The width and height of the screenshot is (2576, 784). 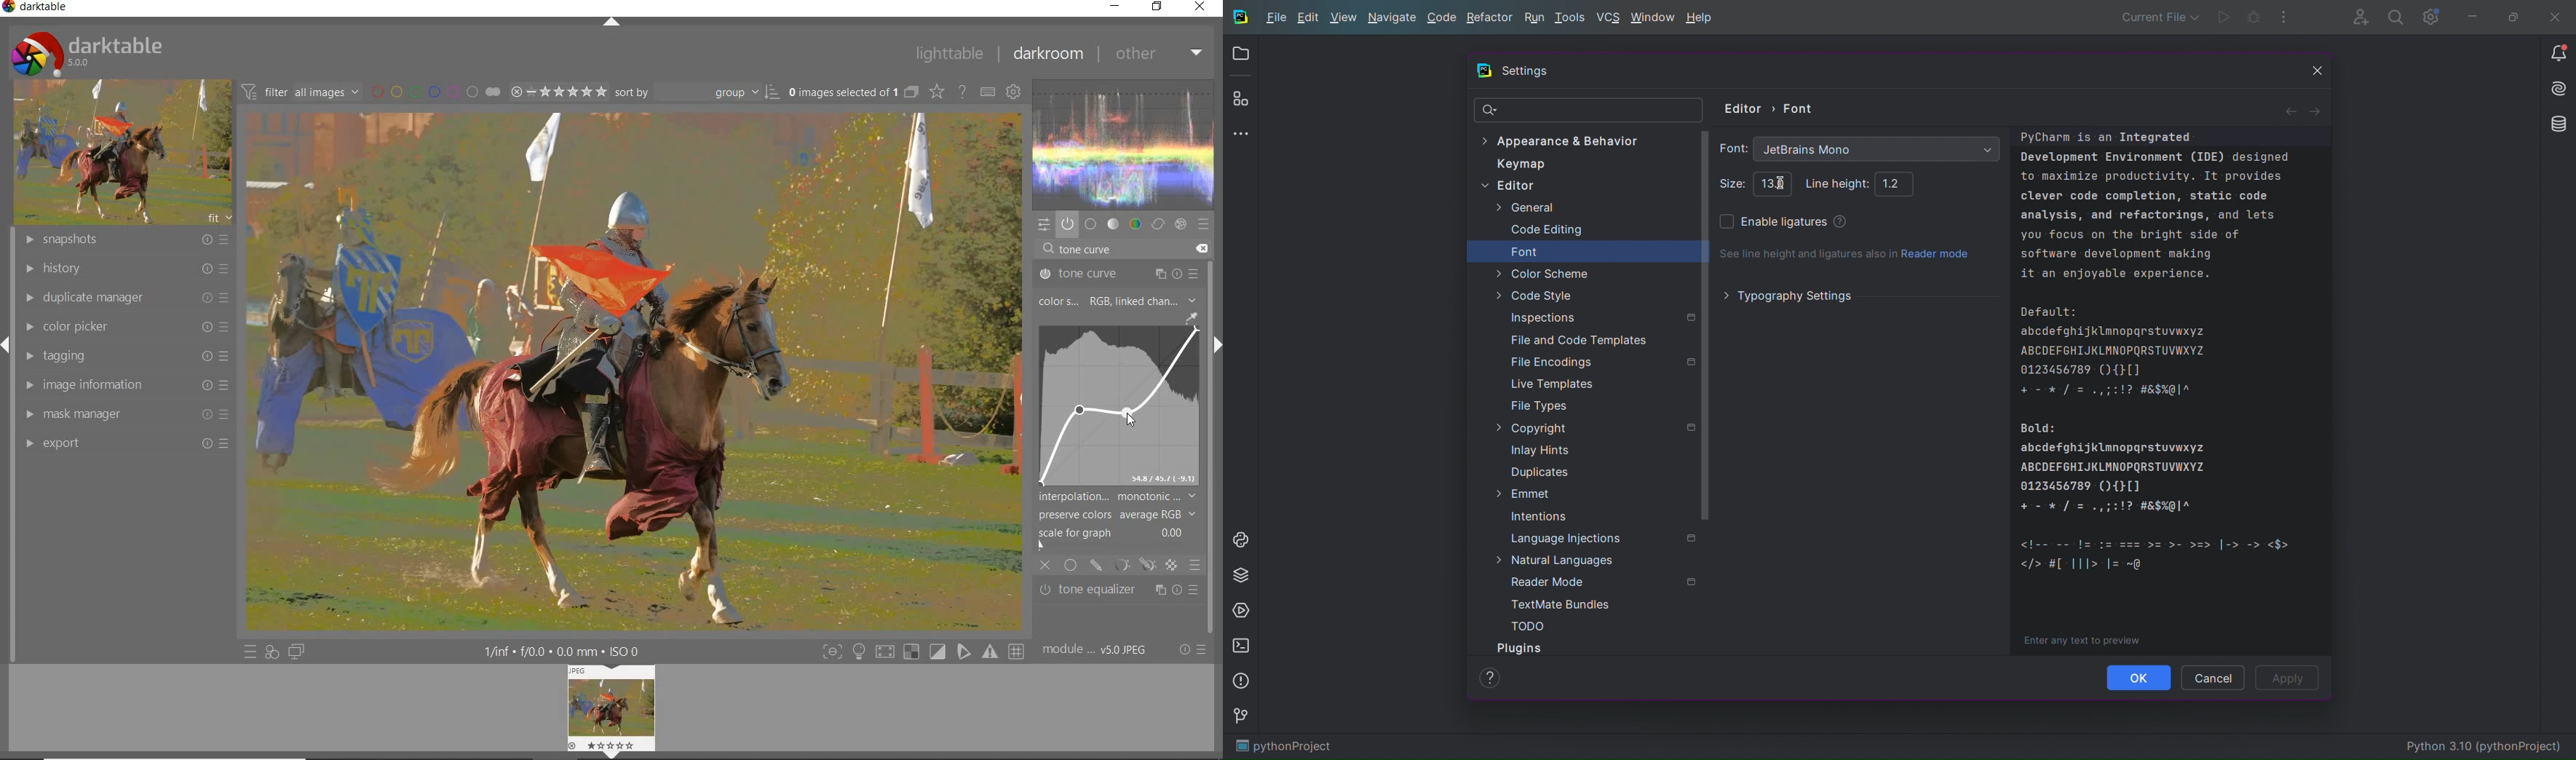 What do you see at coordinates (1897, 185) in the screenshot?
I see `Line height: 1.2` at bounding box center [1897, 185].